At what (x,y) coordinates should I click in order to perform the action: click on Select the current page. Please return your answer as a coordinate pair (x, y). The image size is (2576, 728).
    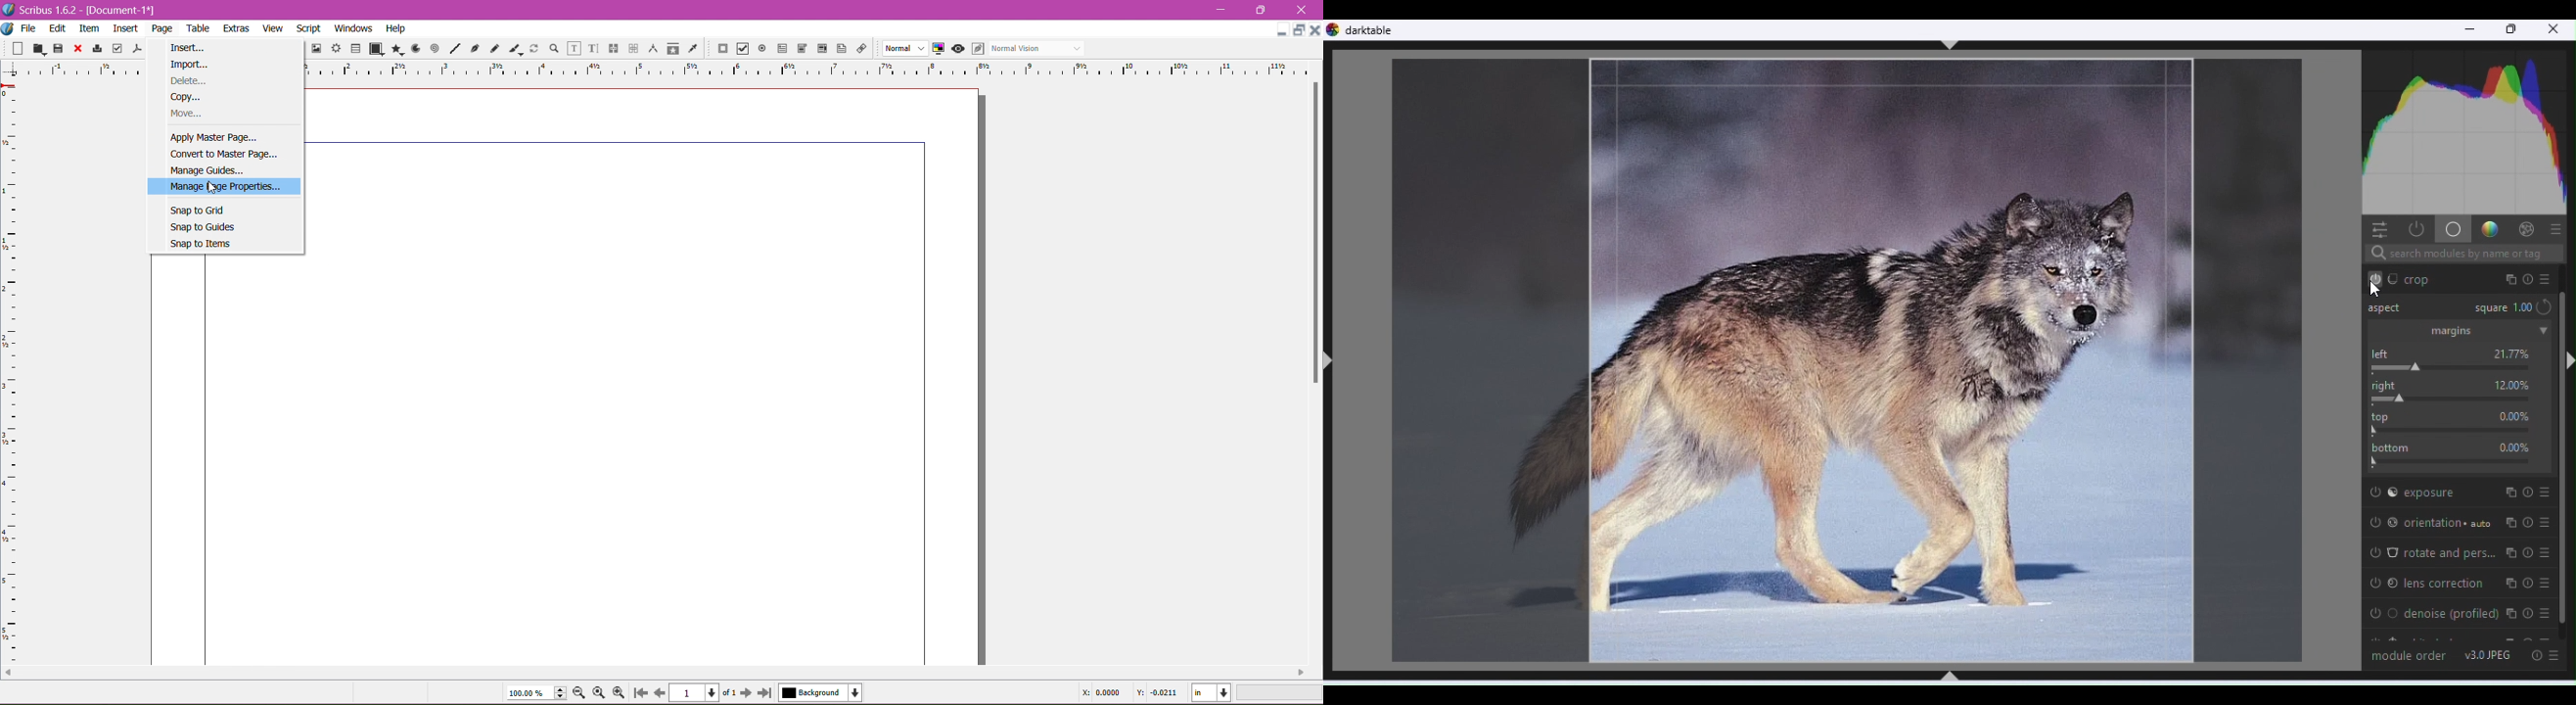
    Looking at the image, I should click on (704, 693).